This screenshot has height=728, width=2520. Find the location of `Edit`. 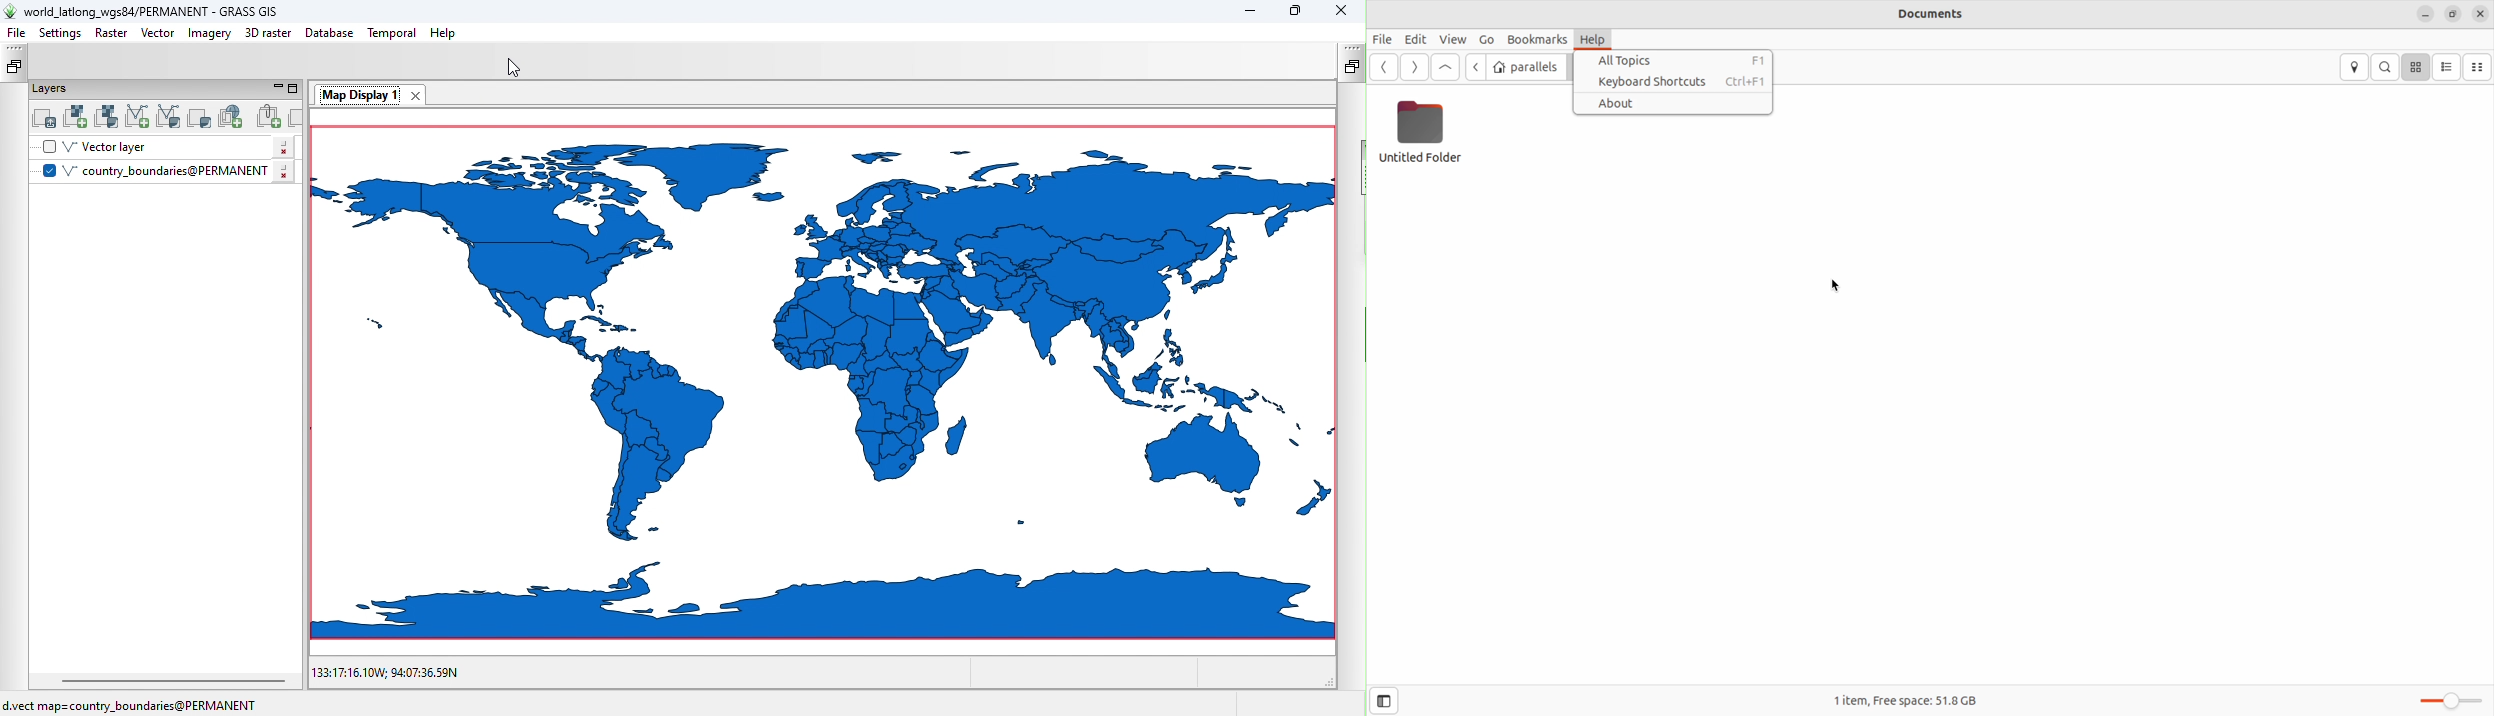

Edit is located at coordinates (1415, 39).